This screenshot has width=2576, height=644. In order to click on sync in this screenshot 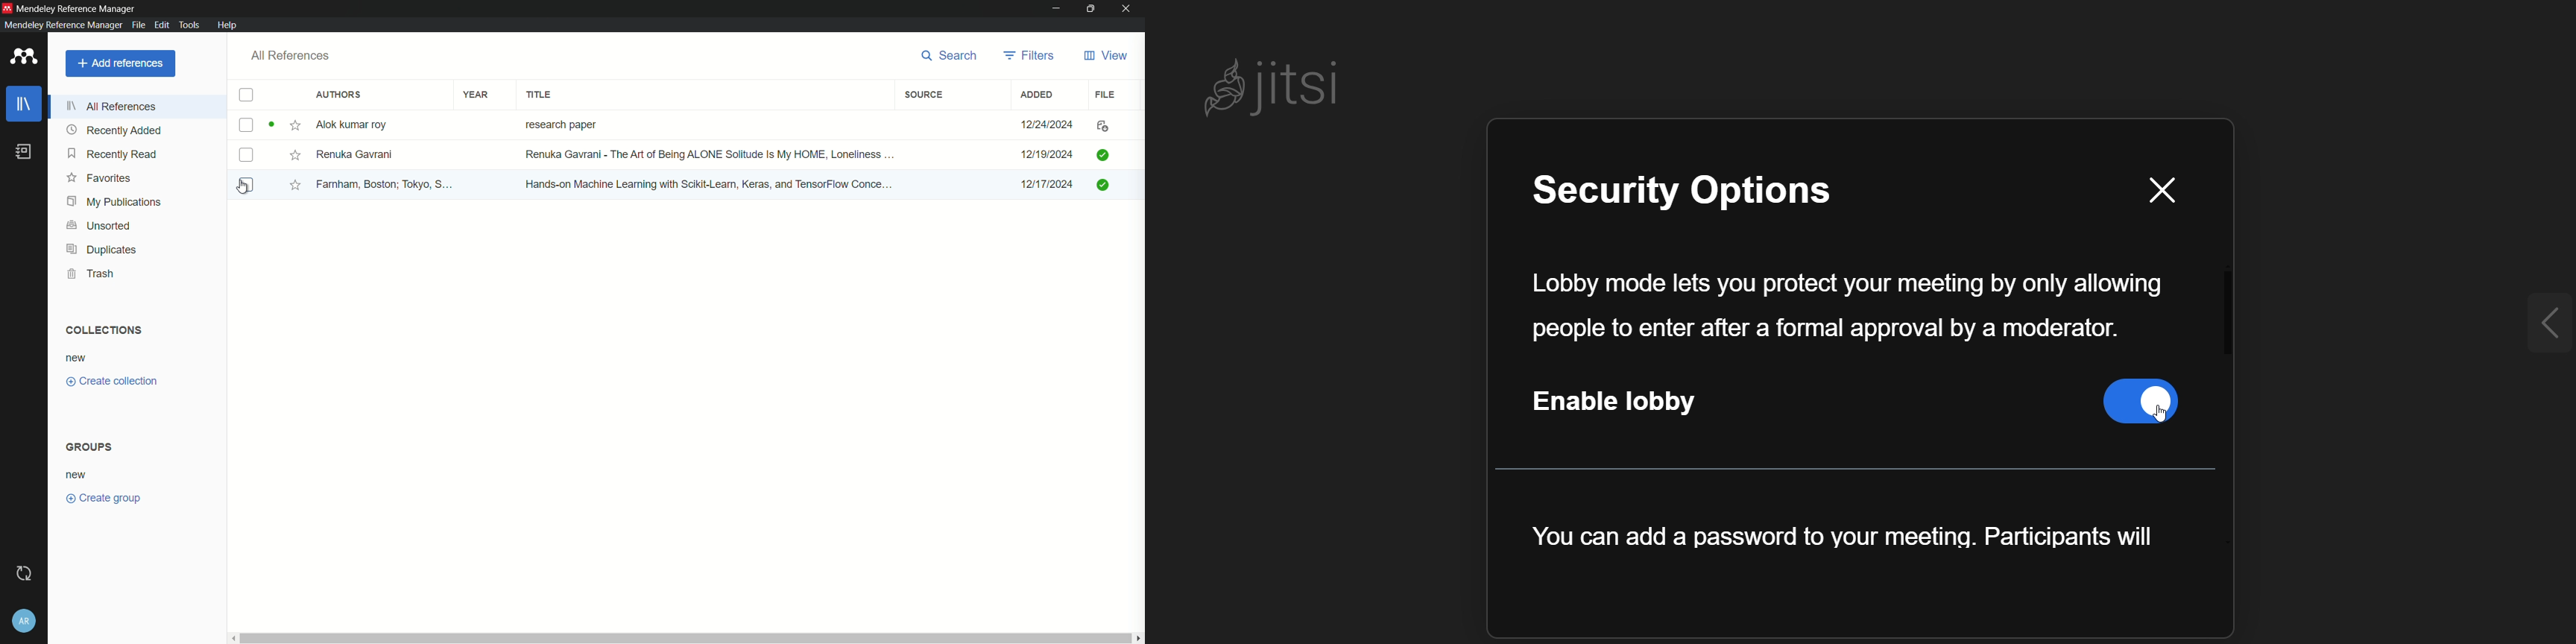, I will do `click(24, 574)`.